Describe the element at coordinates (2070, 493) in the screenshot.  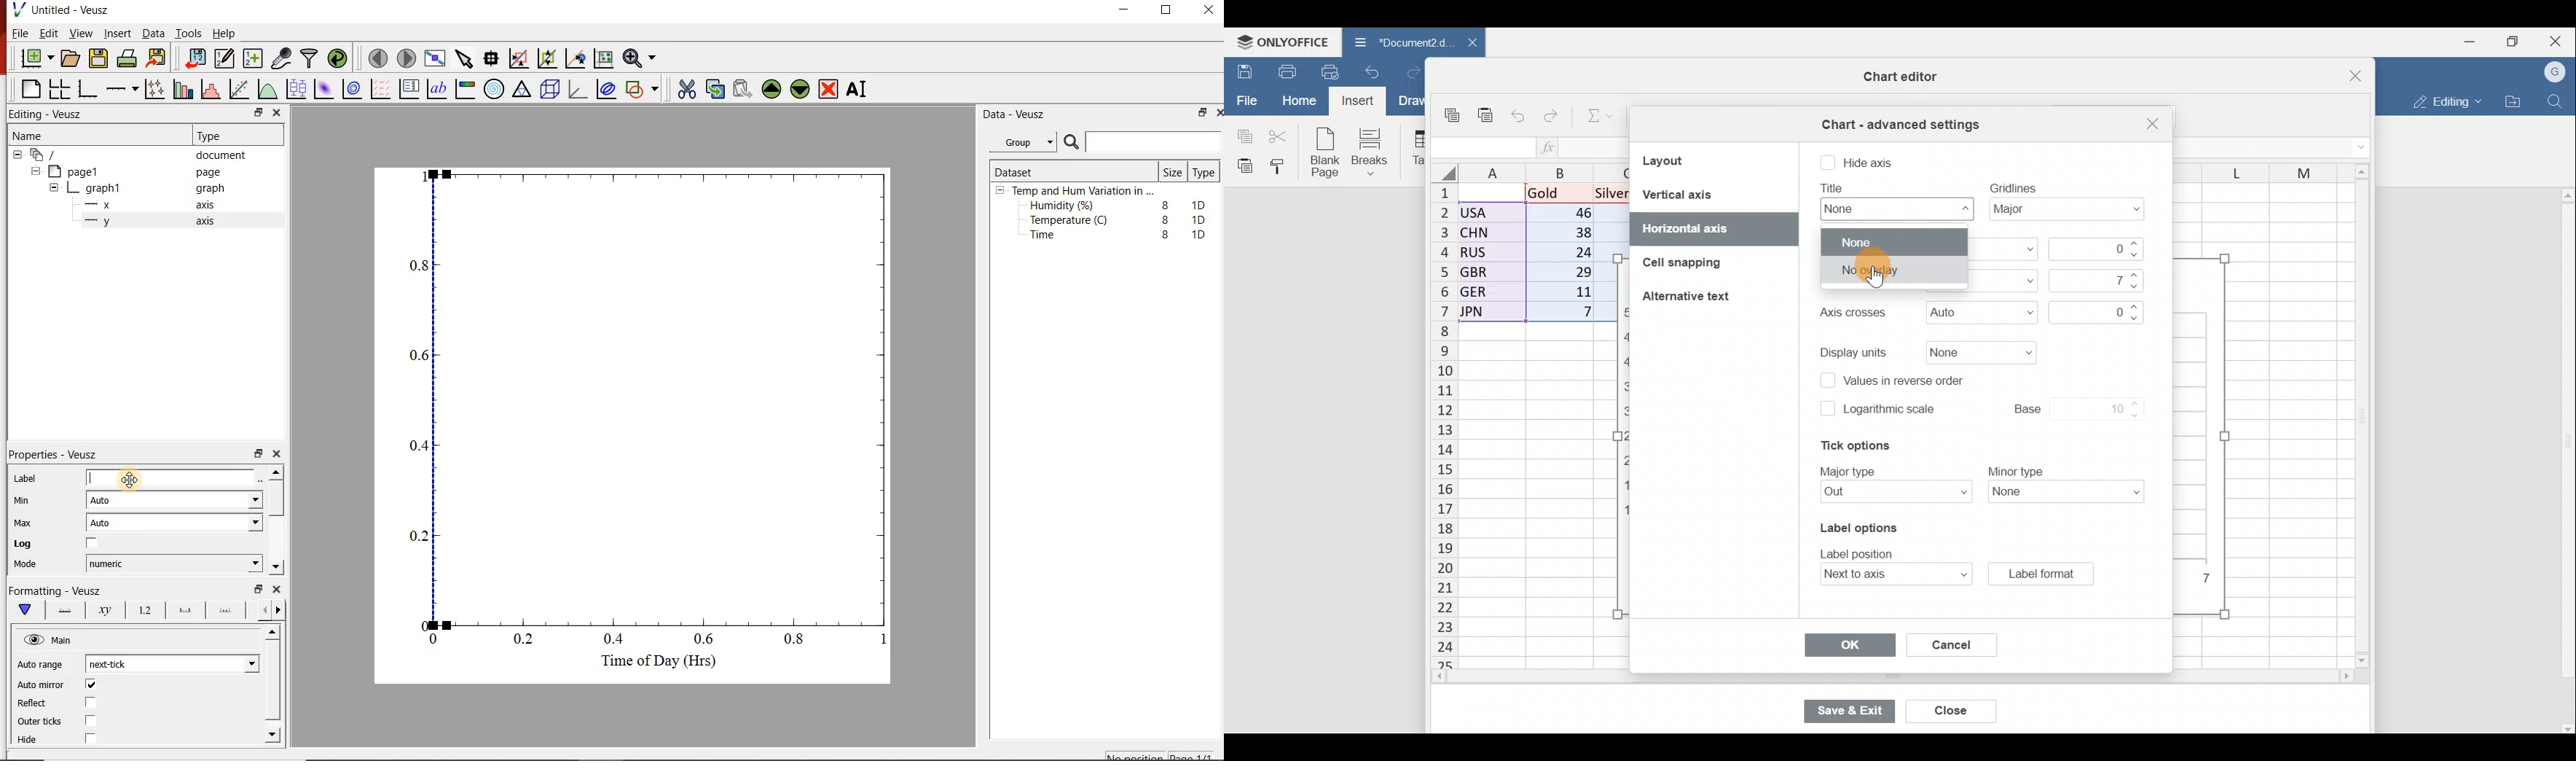
I see `Minor type` at that location.